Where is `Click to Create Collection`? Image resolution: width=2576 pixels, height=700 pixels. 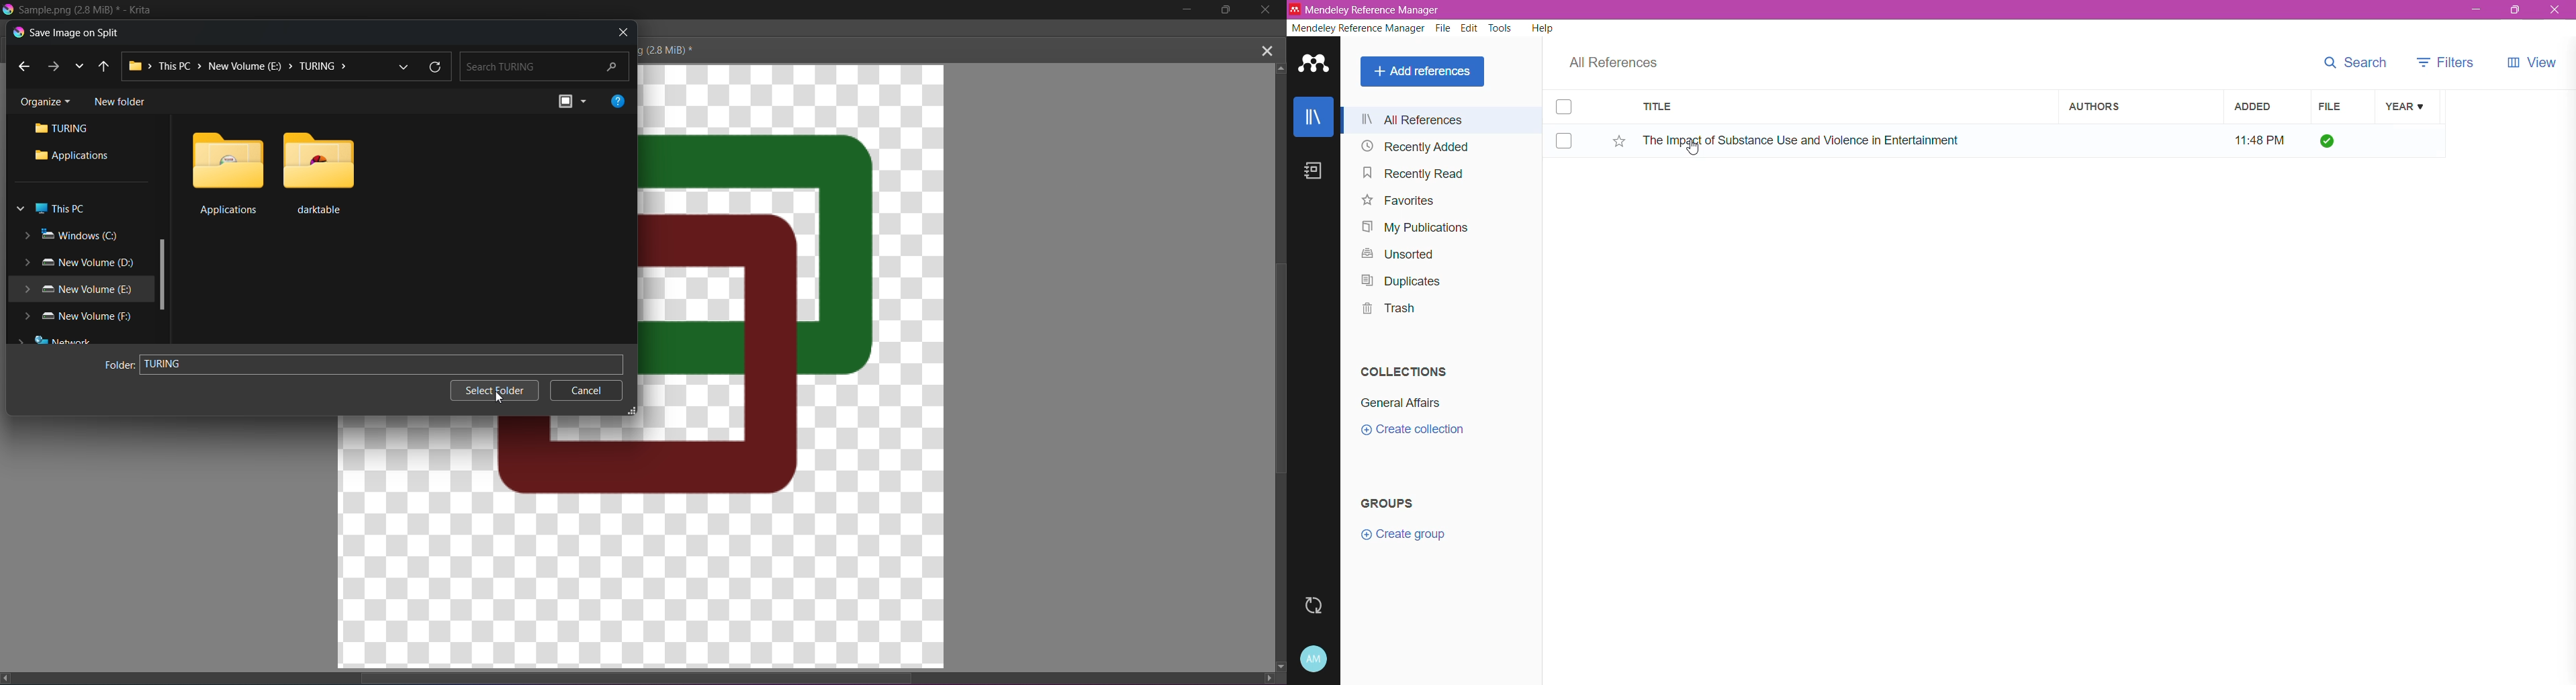
Click to Create Collection is located at coordinates (1413, 431).